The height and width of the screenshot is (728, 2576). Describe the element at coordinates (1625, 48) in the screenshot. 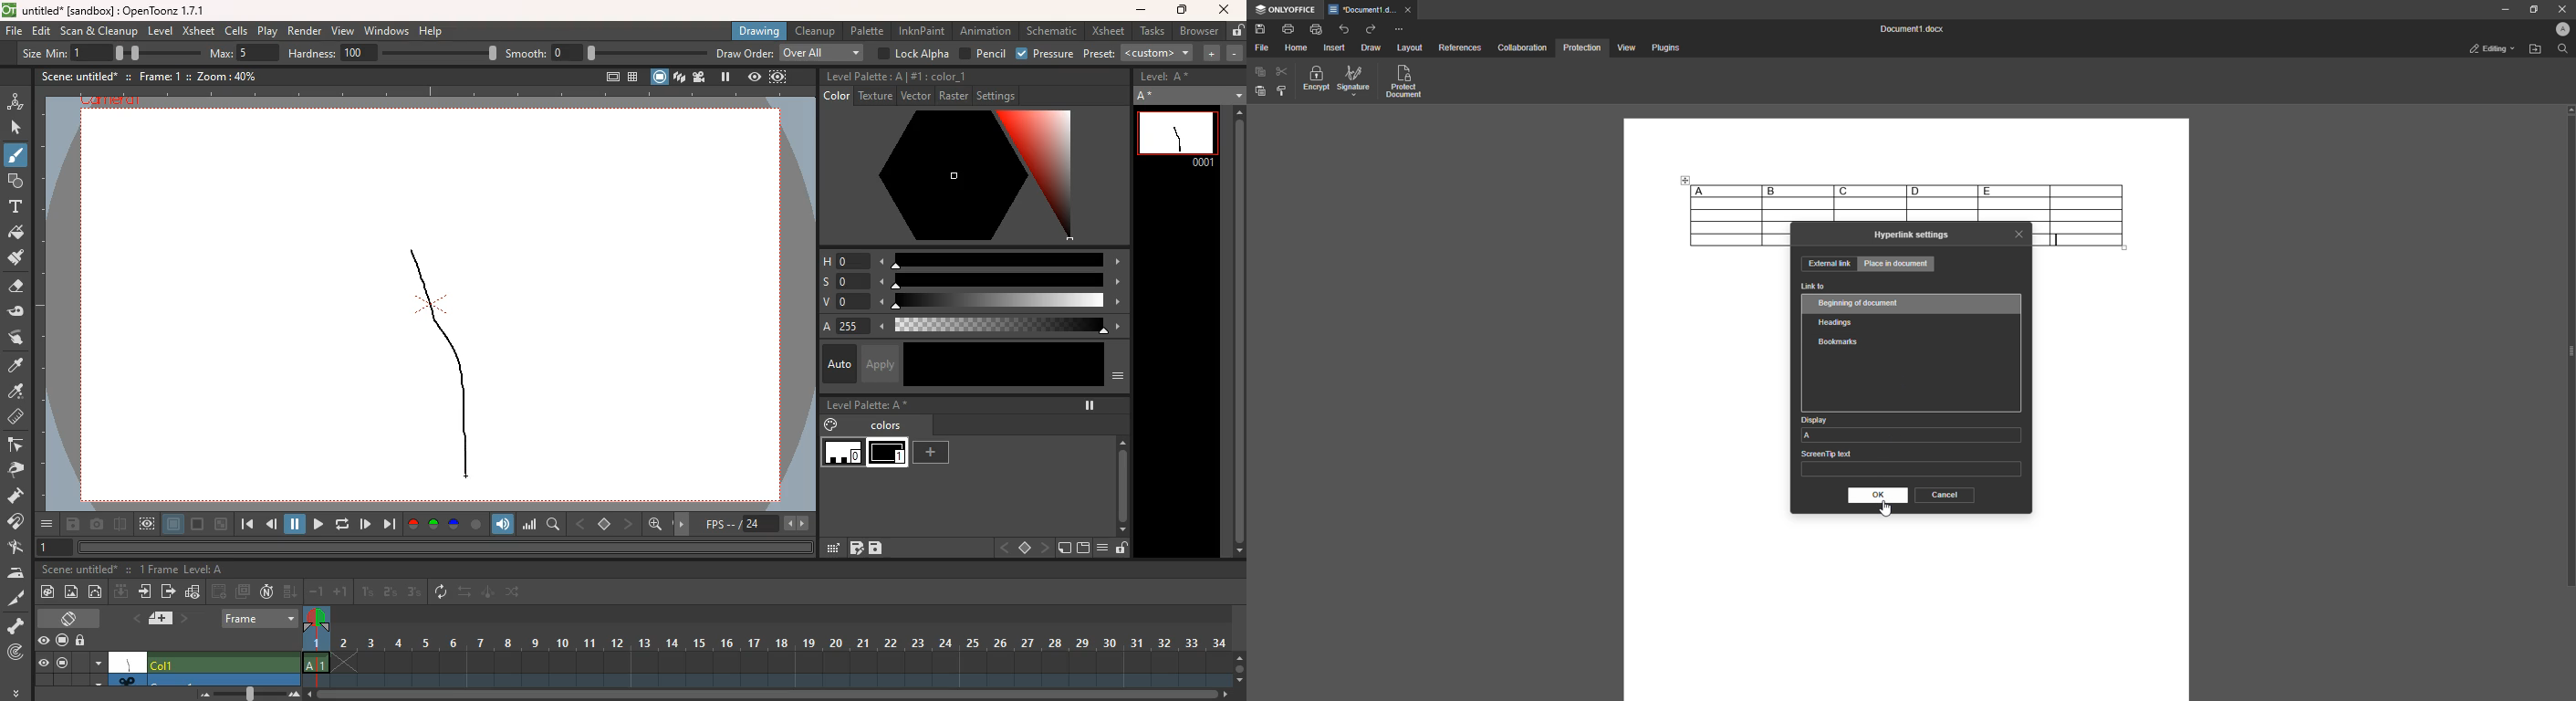

I see `View` at that location.